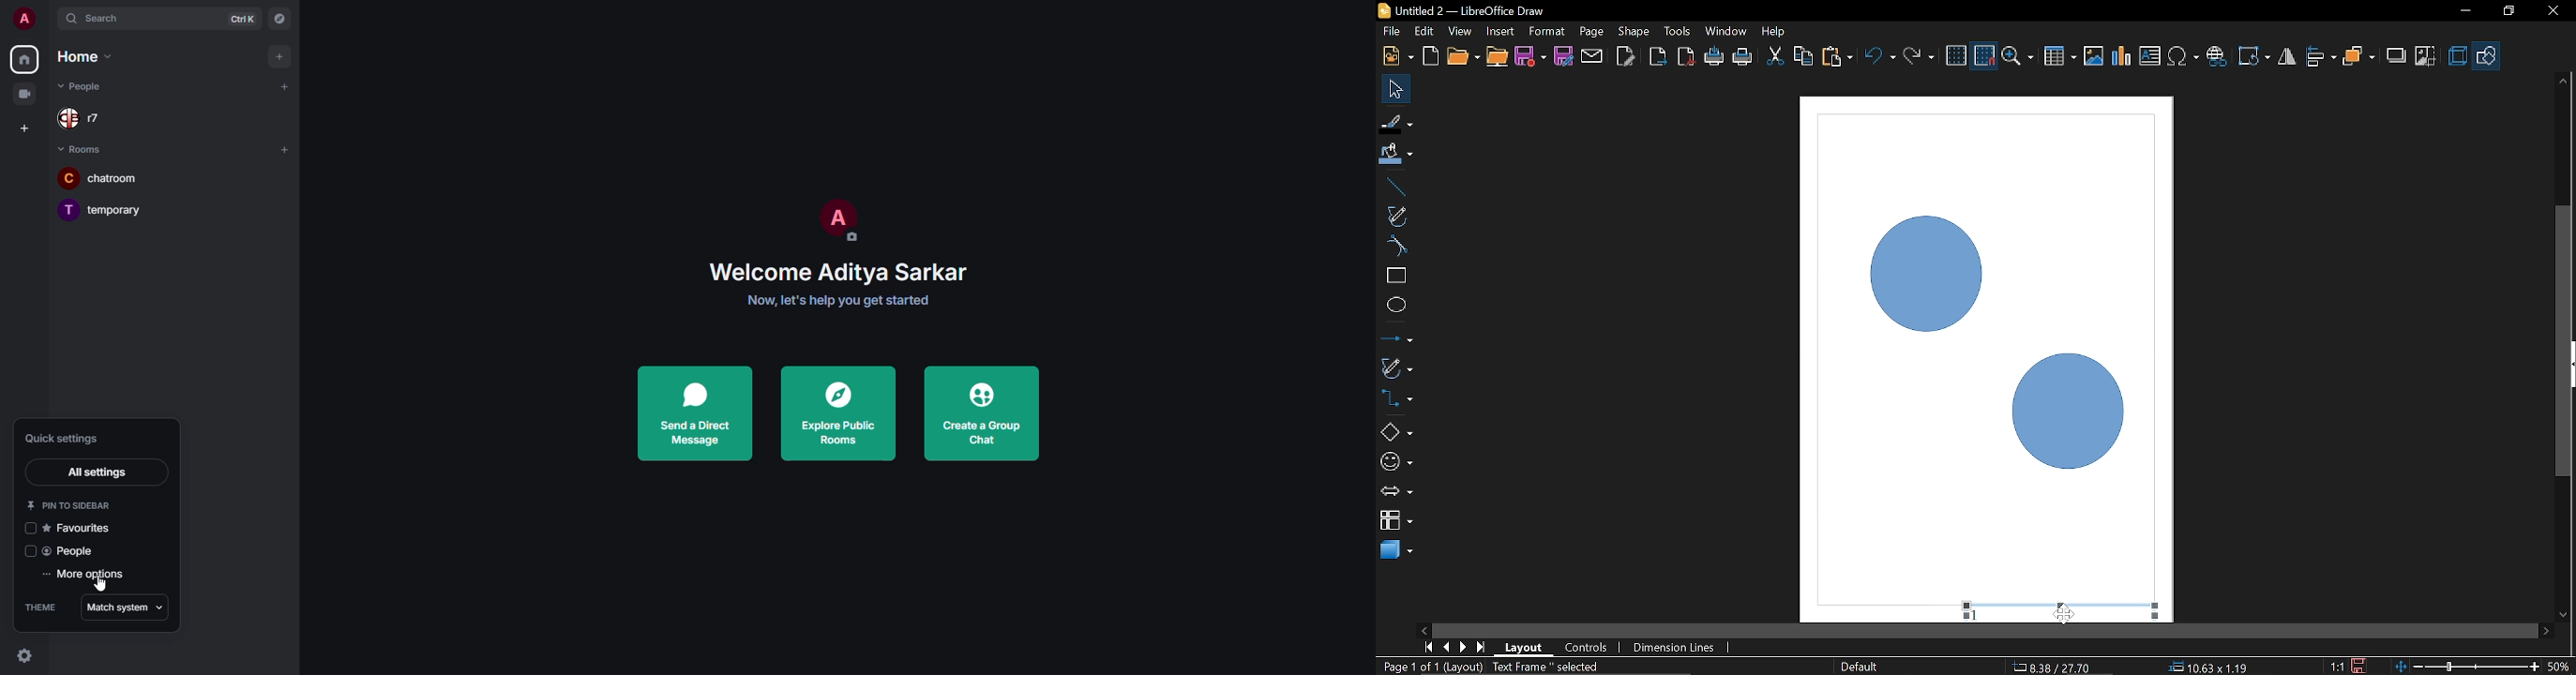 This screenshot has height=700, width=2576. I want to click on Open template manager, so click(1430, 56).